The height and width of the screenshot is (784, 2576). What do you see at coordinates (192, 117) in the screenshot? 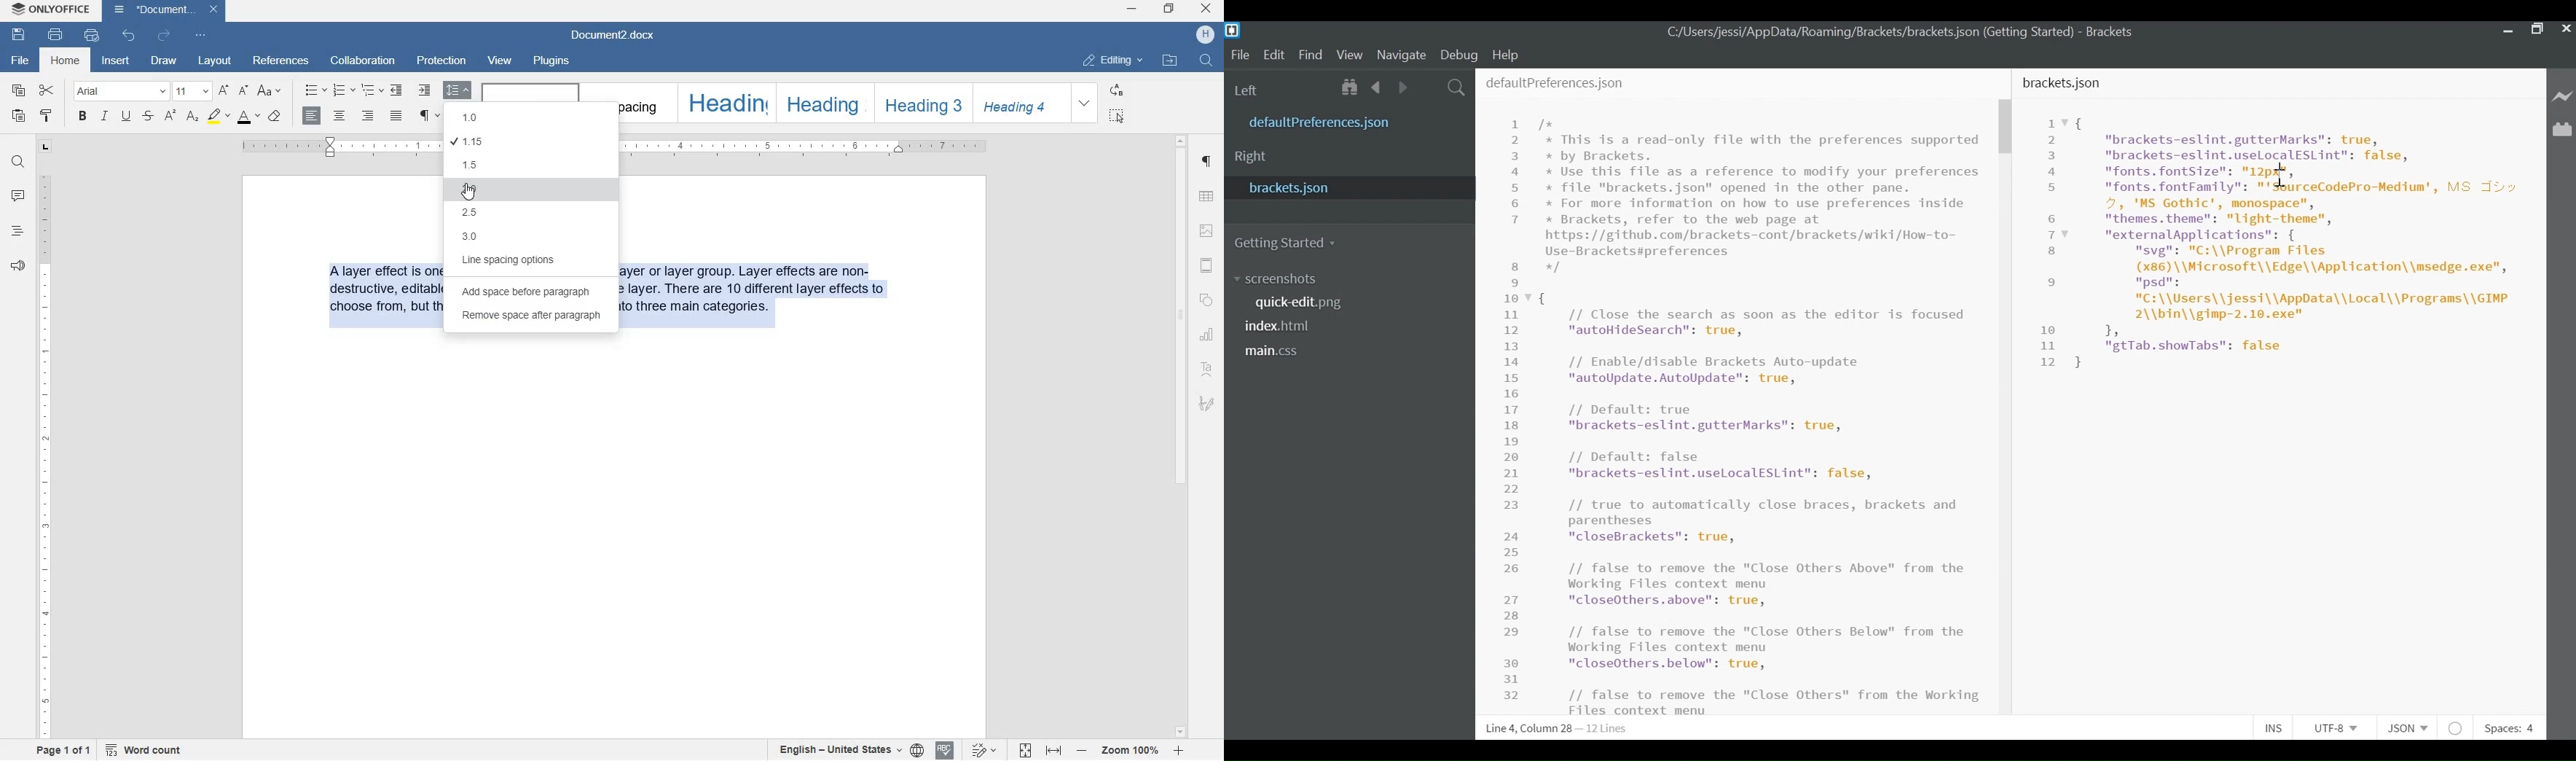
I see `subscript` at bounding box center [192, 117].